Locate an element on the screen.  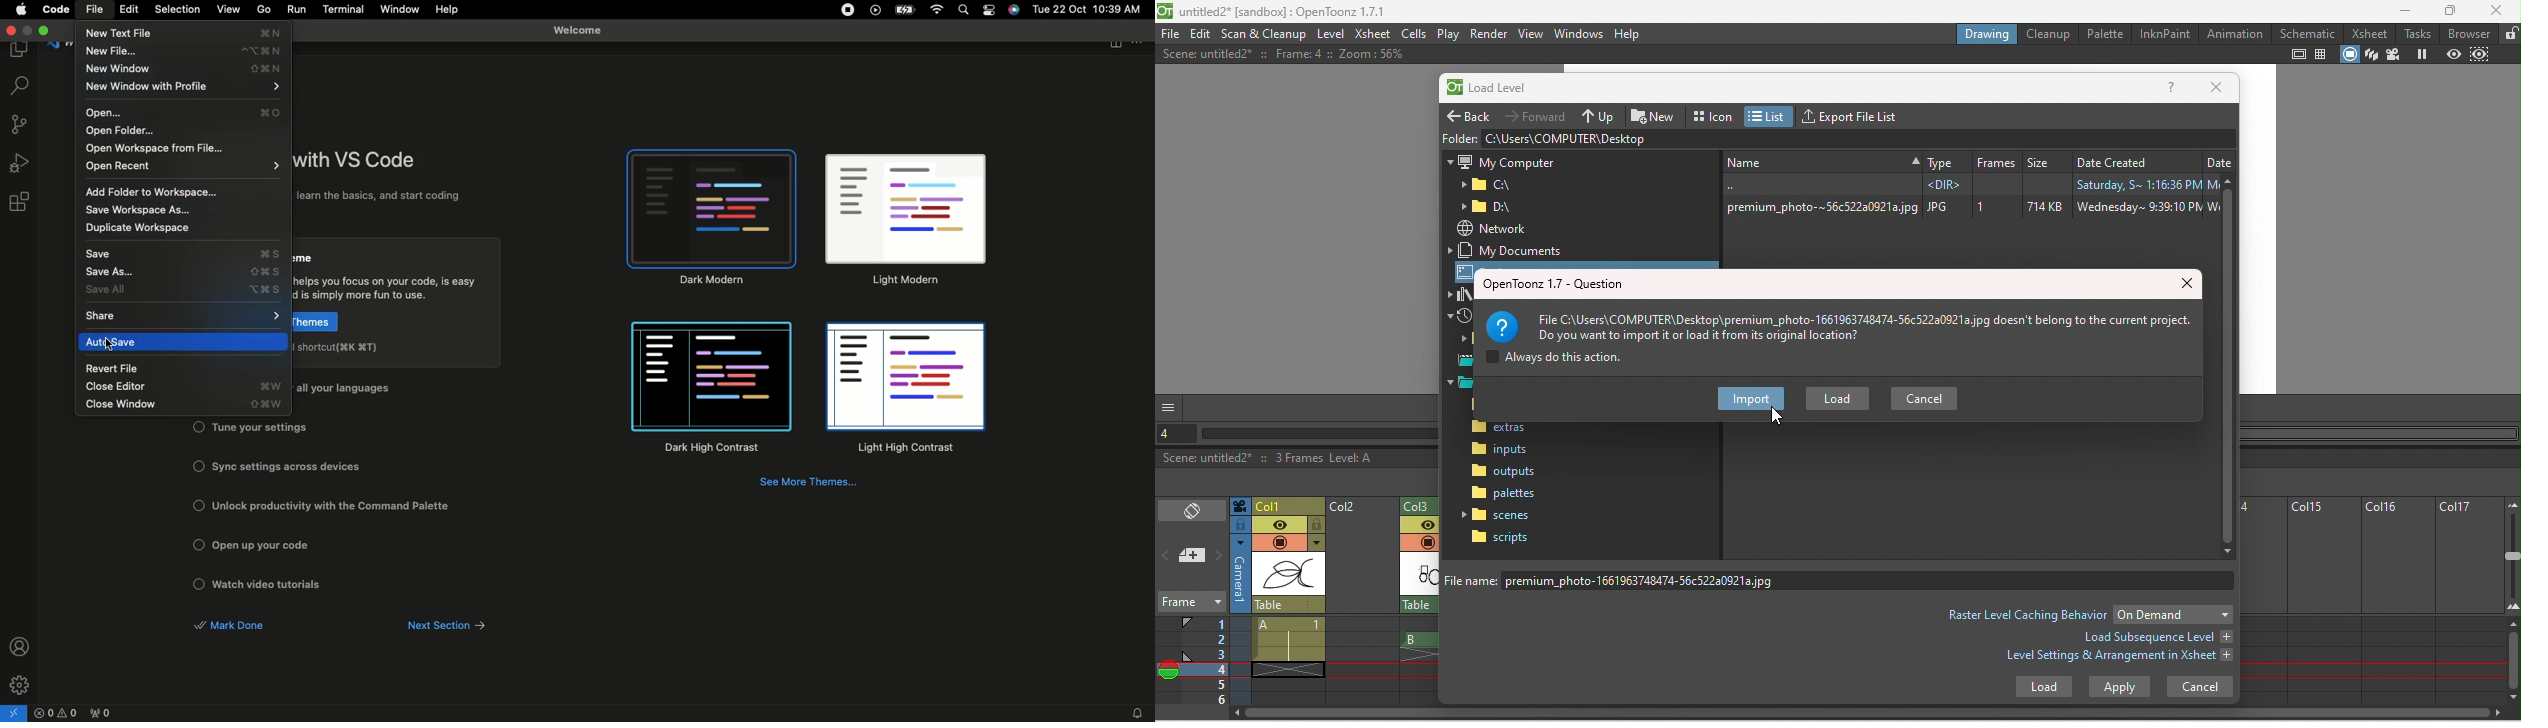
AutoSave is located at coordinates (187, 342).